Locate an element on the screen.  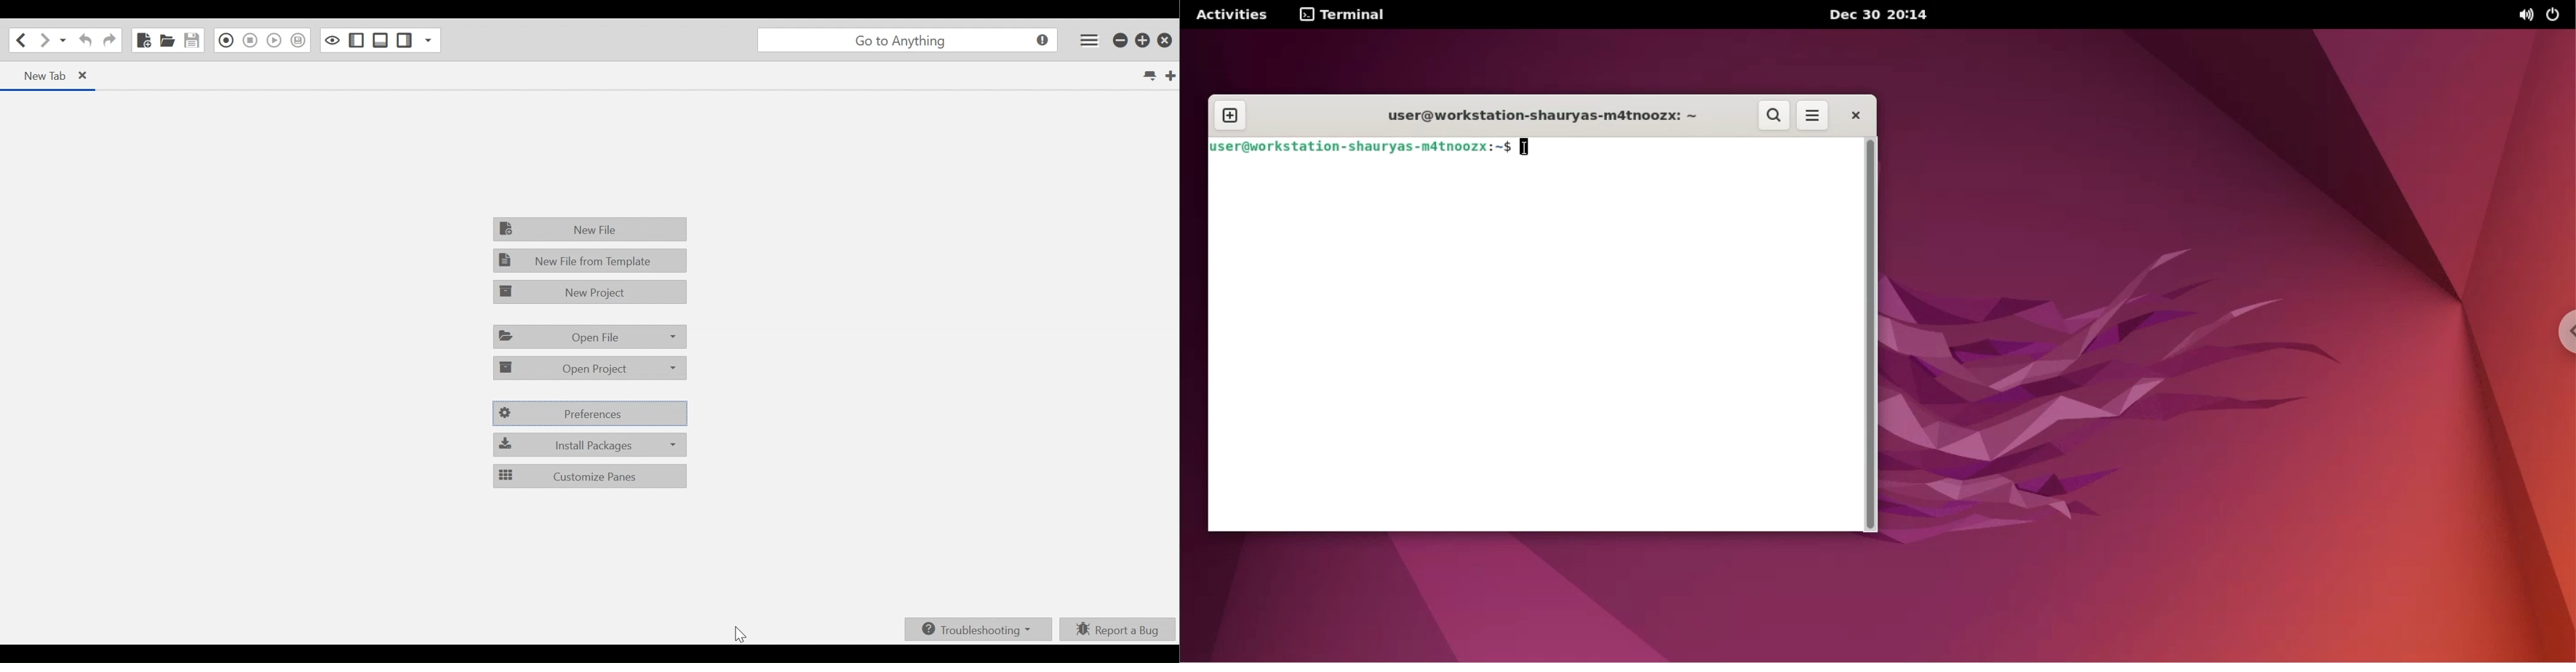
Undo last action is located at coordinates (85, 41).